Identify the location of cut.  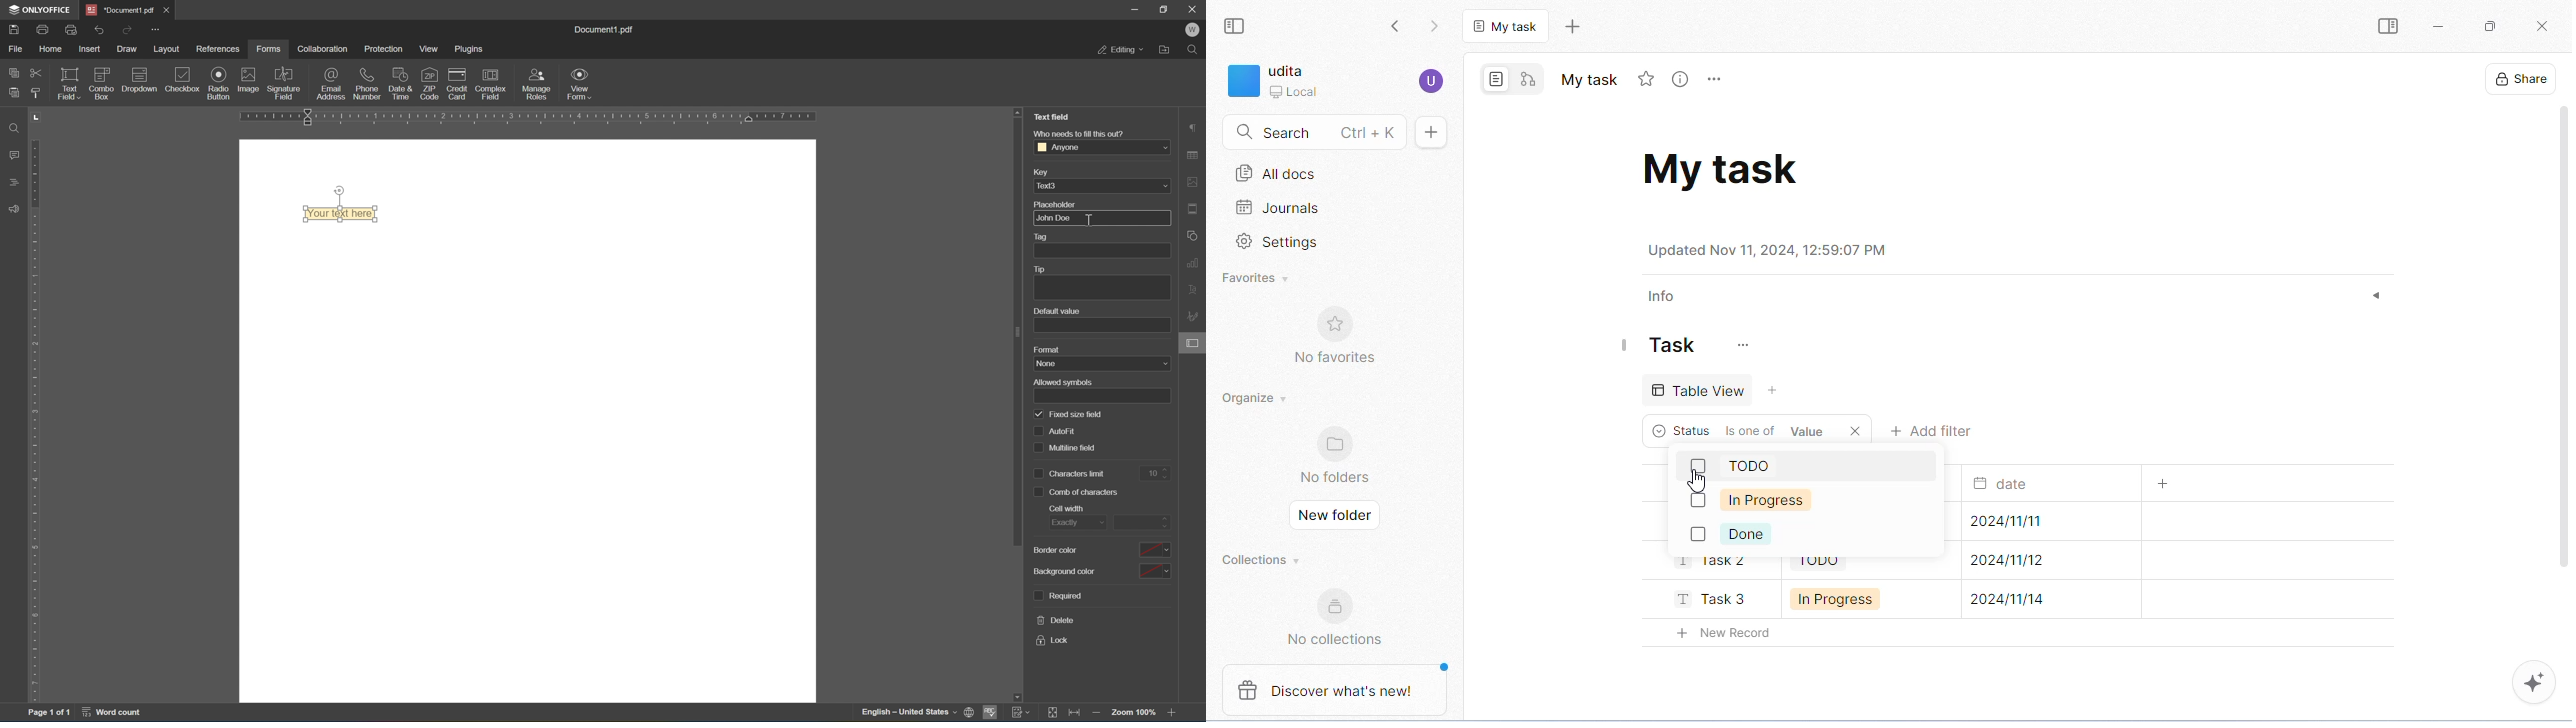
(37, 72).